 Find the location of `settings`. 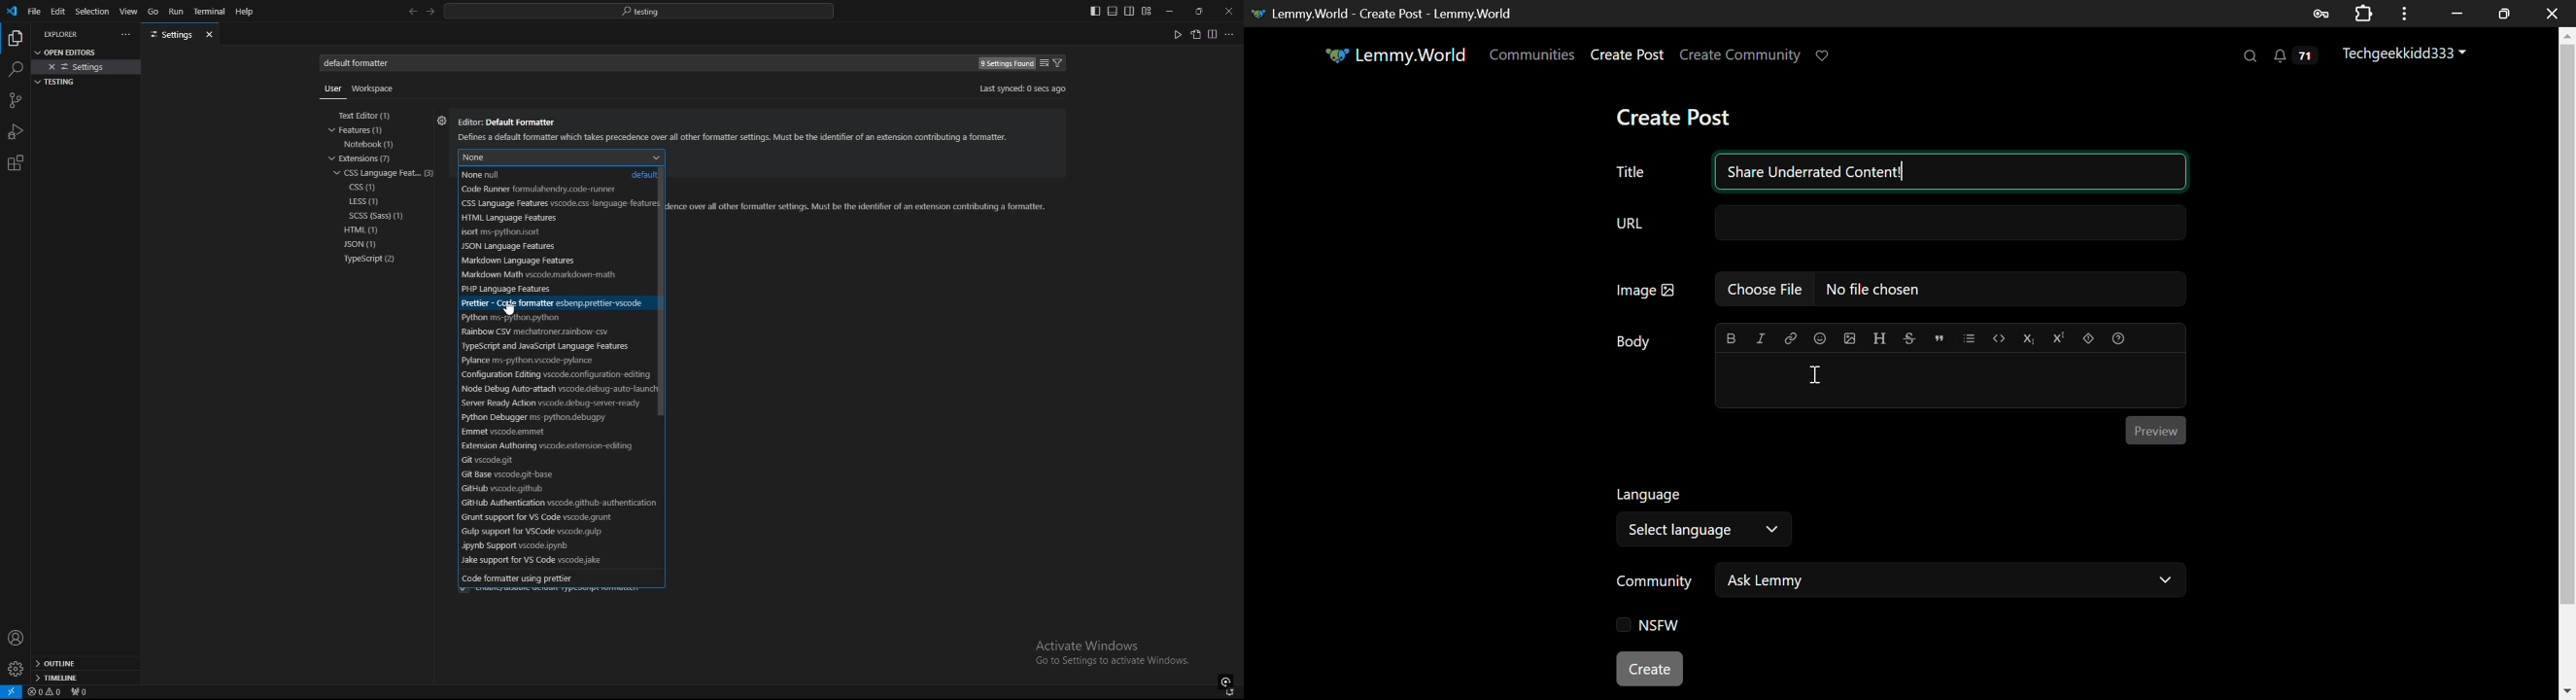

settings is located at coordinates (171, 35).